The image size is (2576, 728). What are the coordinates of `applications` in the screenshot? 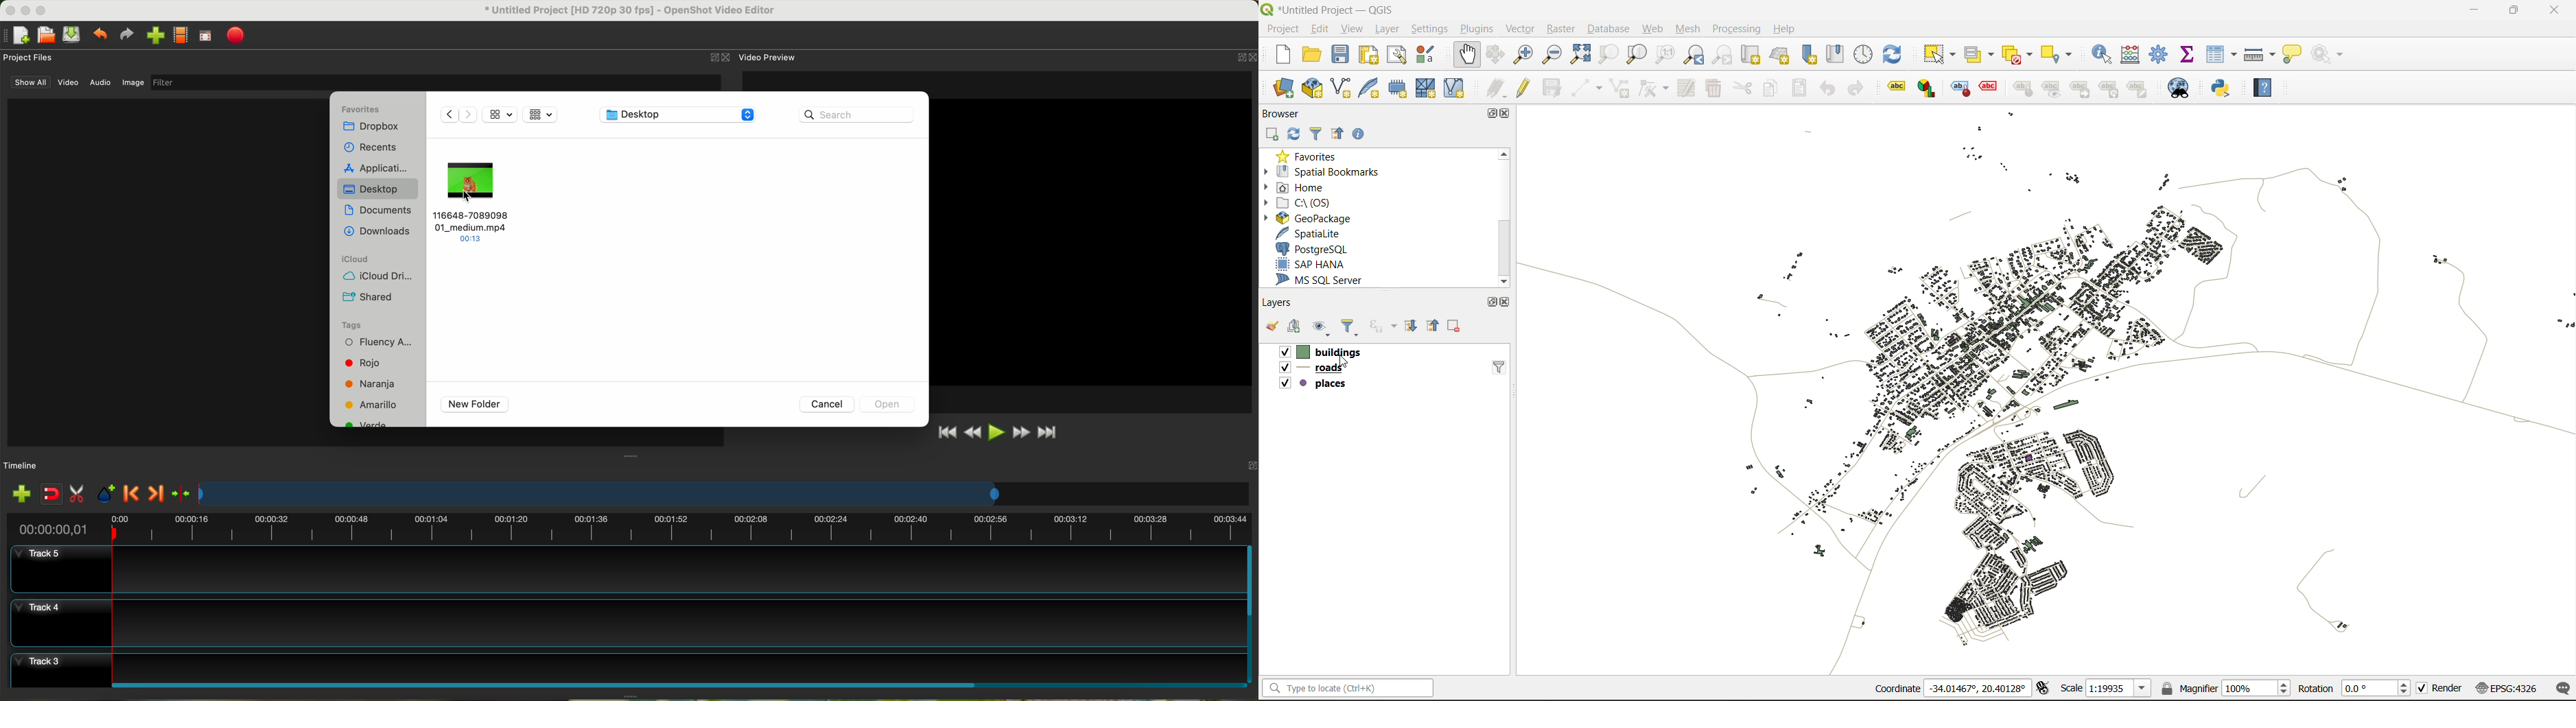 It's located at (378, 167).